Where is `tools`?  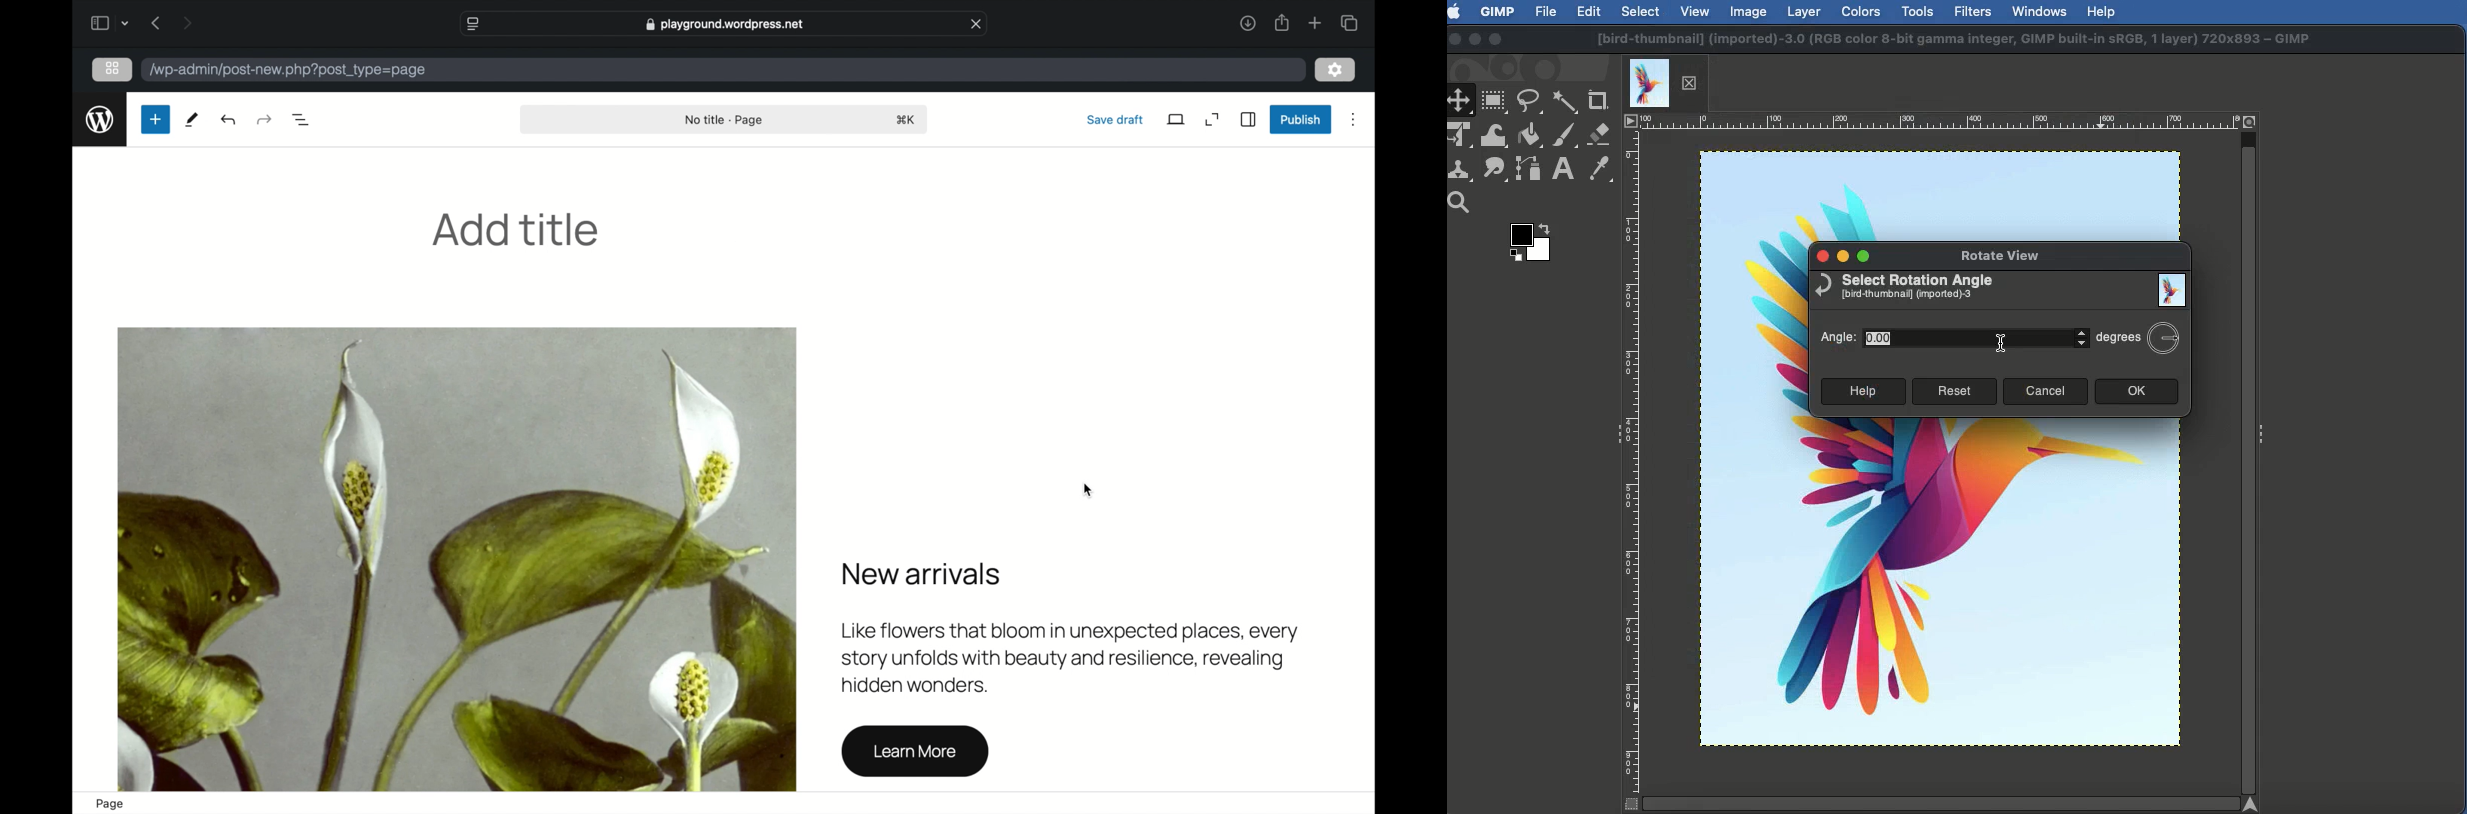 tools is located at coordinates (193, 120).